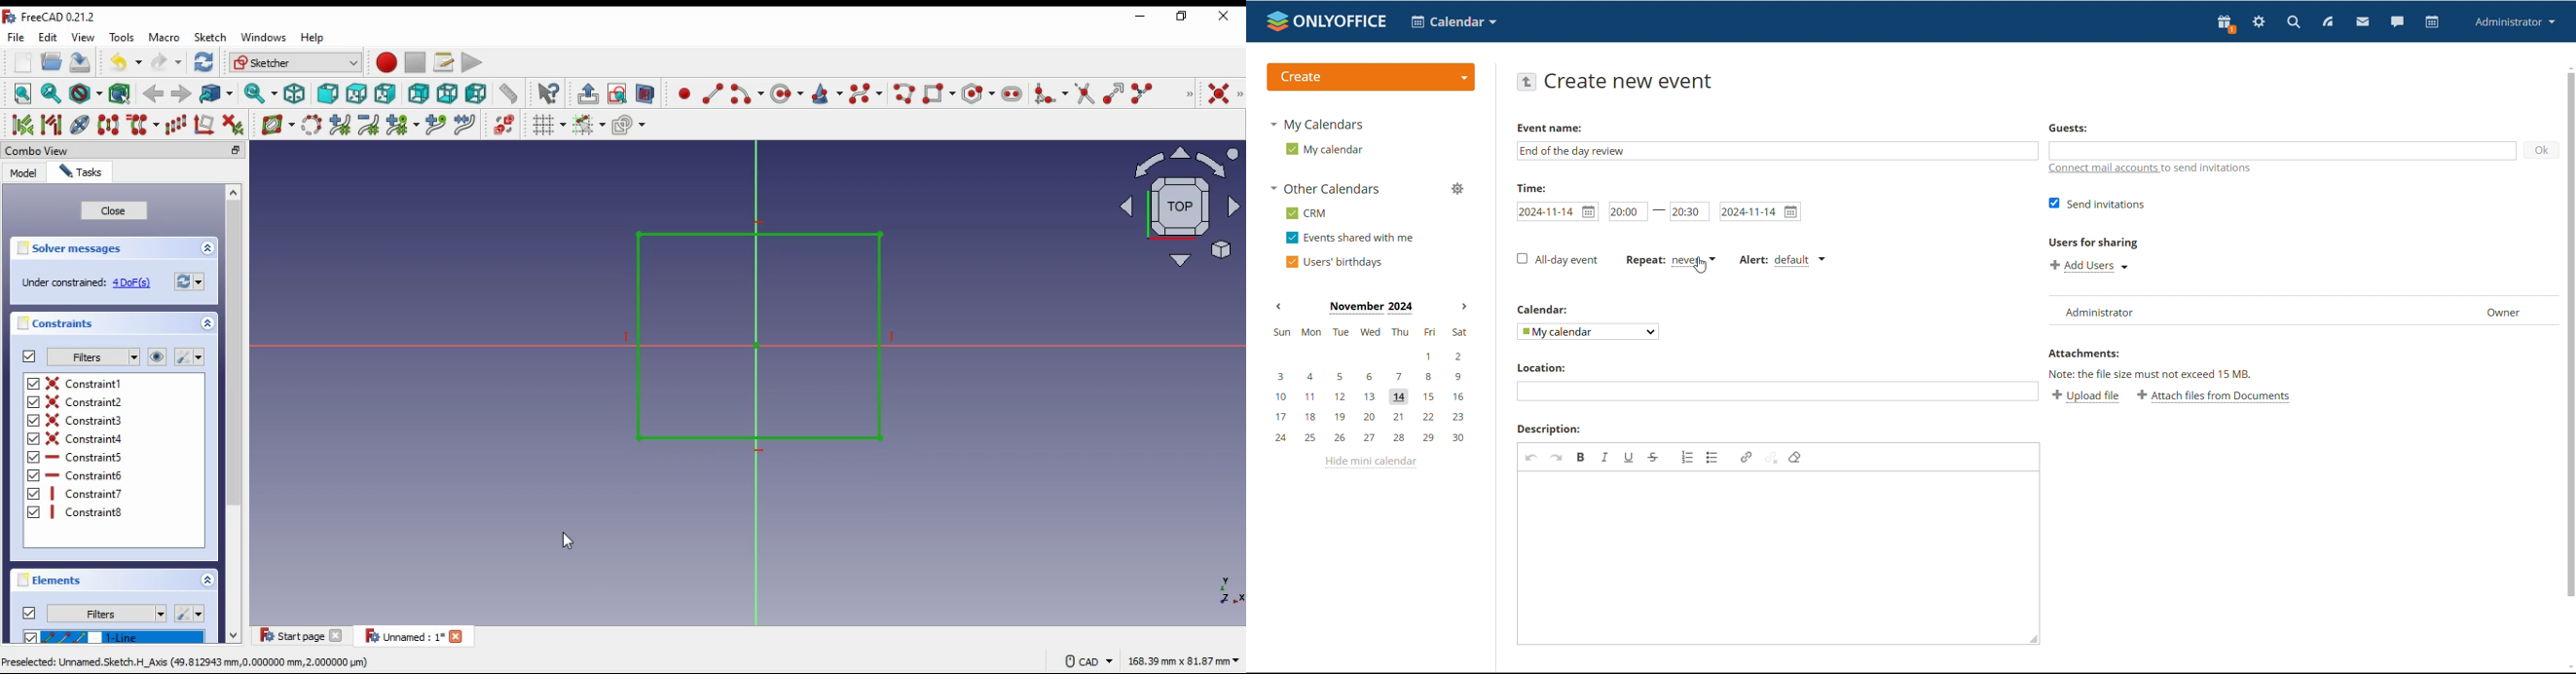  Describe the element at coordinates (211, 38) in the screenshot. I see `sketch` at that location.